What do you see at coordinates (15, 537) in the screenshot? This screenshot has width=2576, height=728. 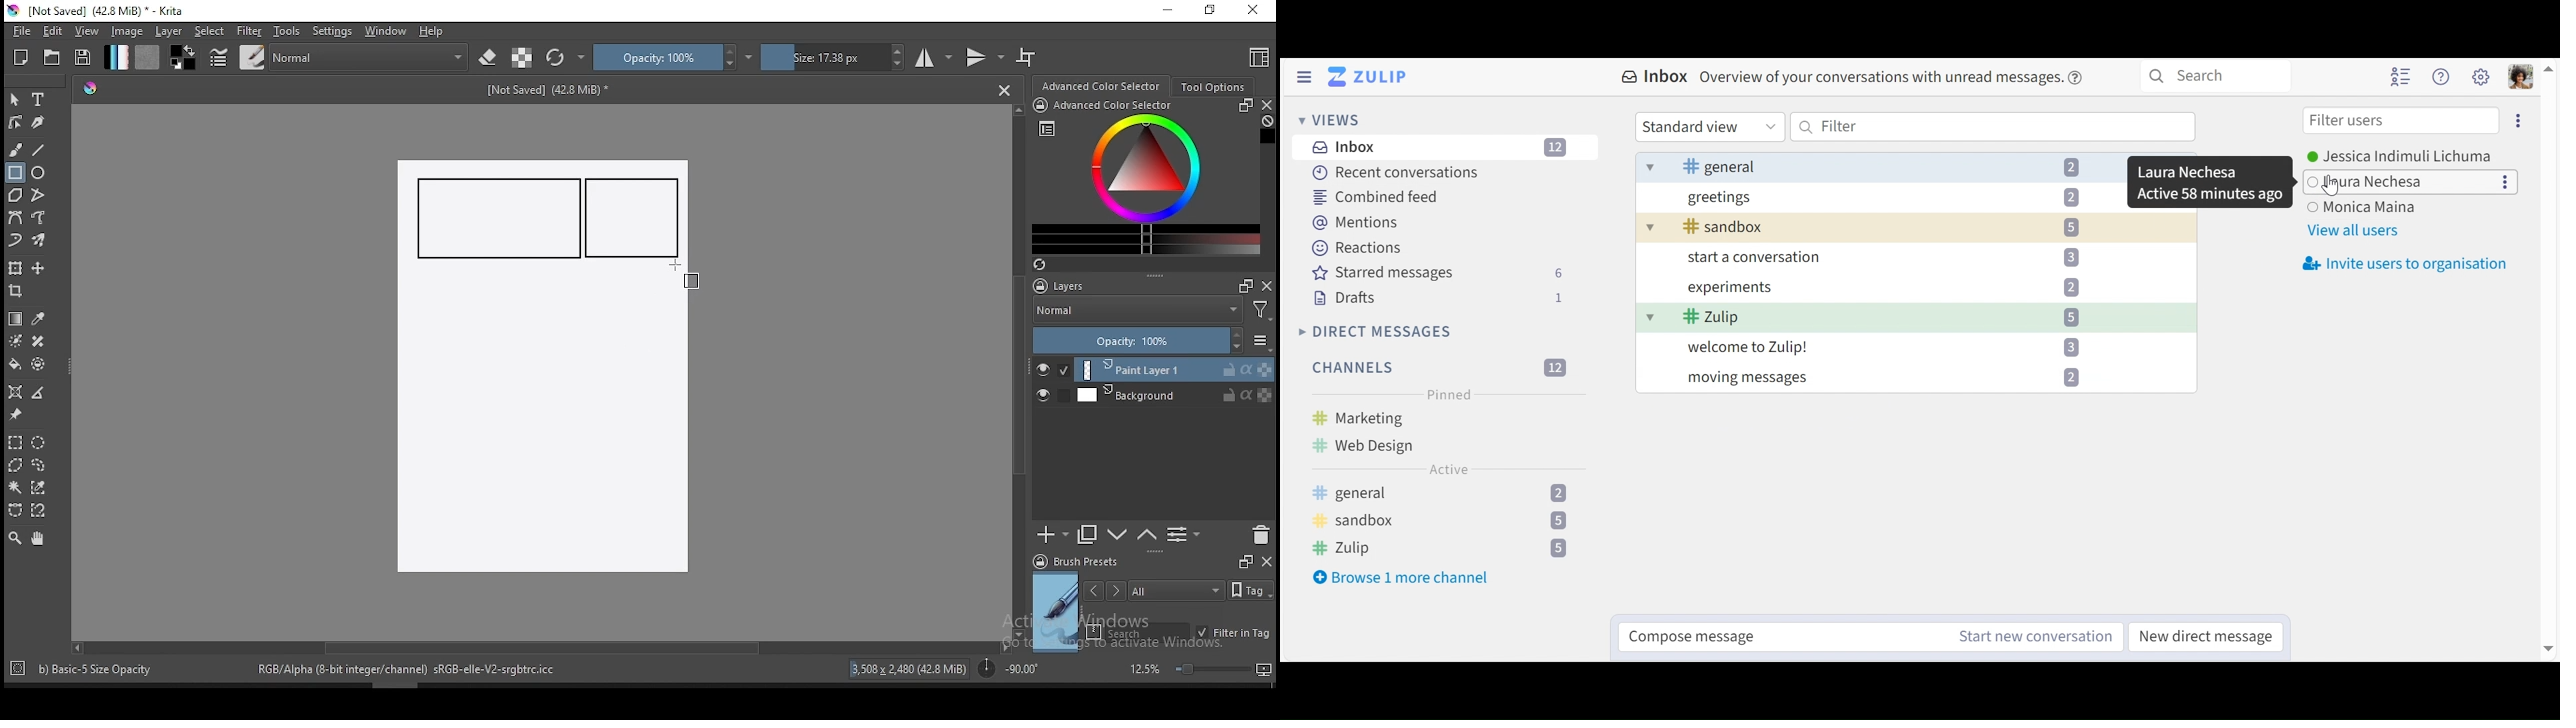 I see `zoom tool` at bounding box center [15, 537].